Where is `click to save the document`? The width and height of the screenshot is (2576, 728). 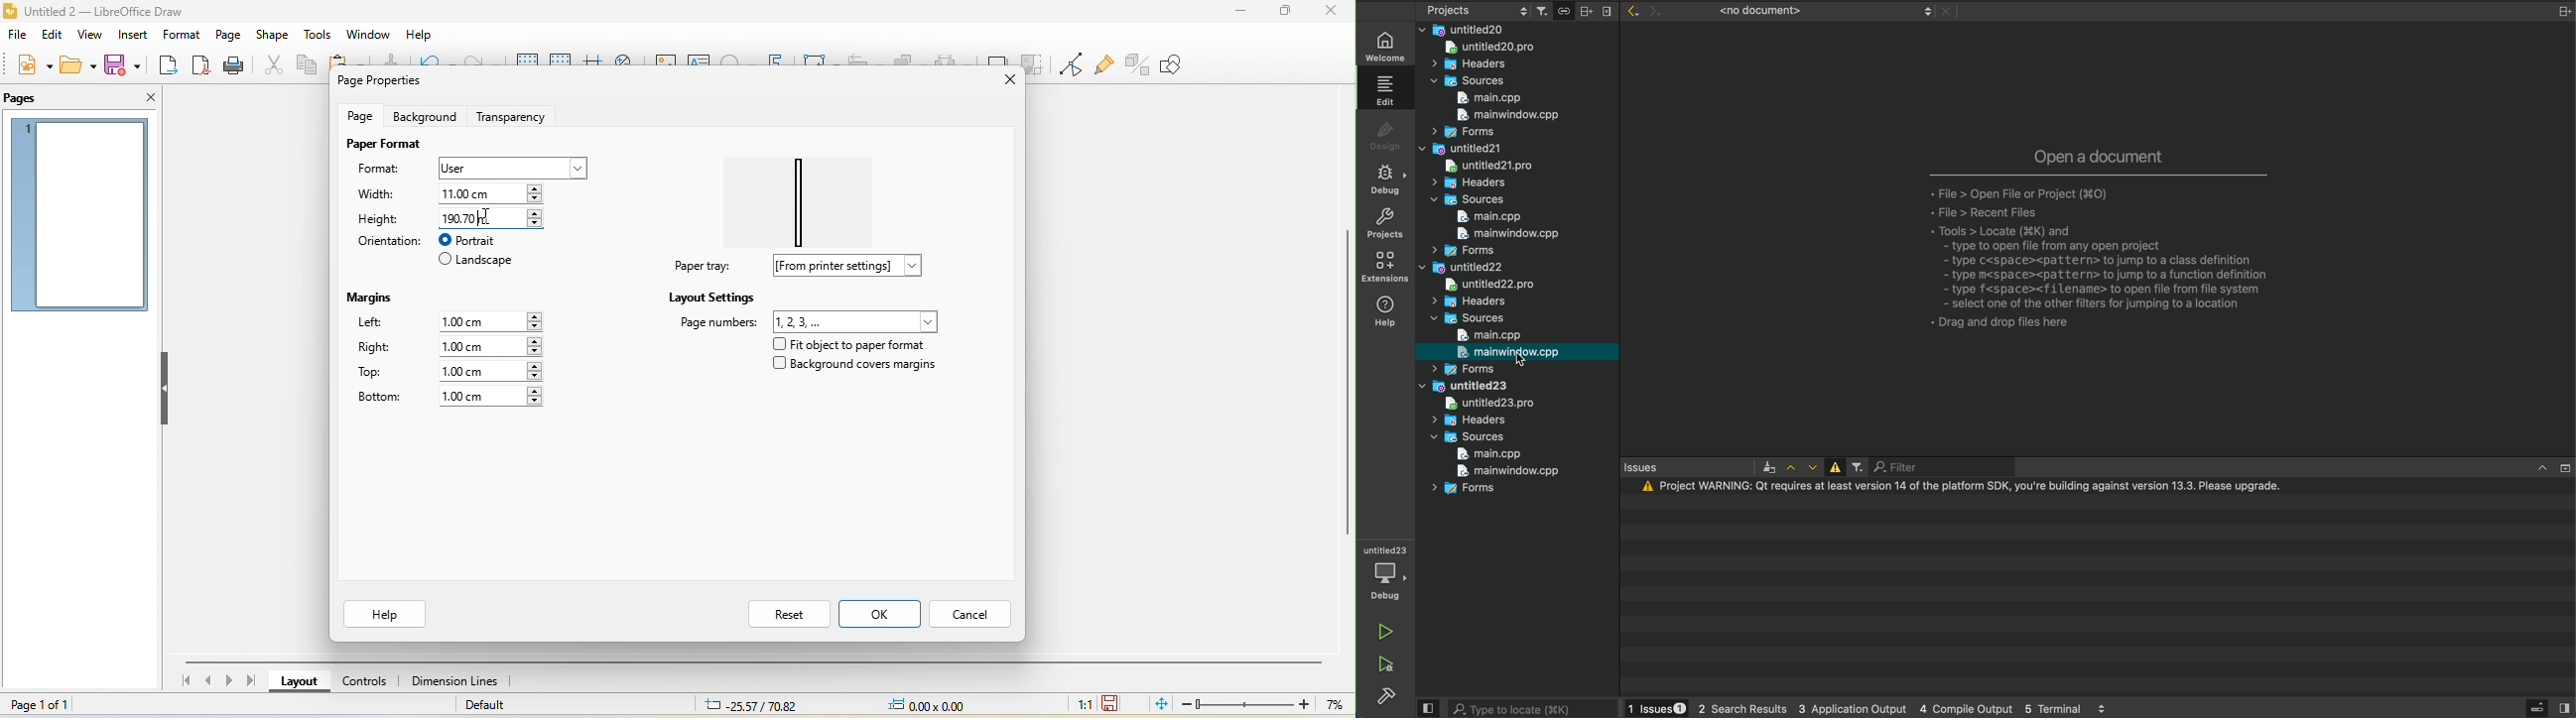
click to save the document is located at coordinates (1111, 702).